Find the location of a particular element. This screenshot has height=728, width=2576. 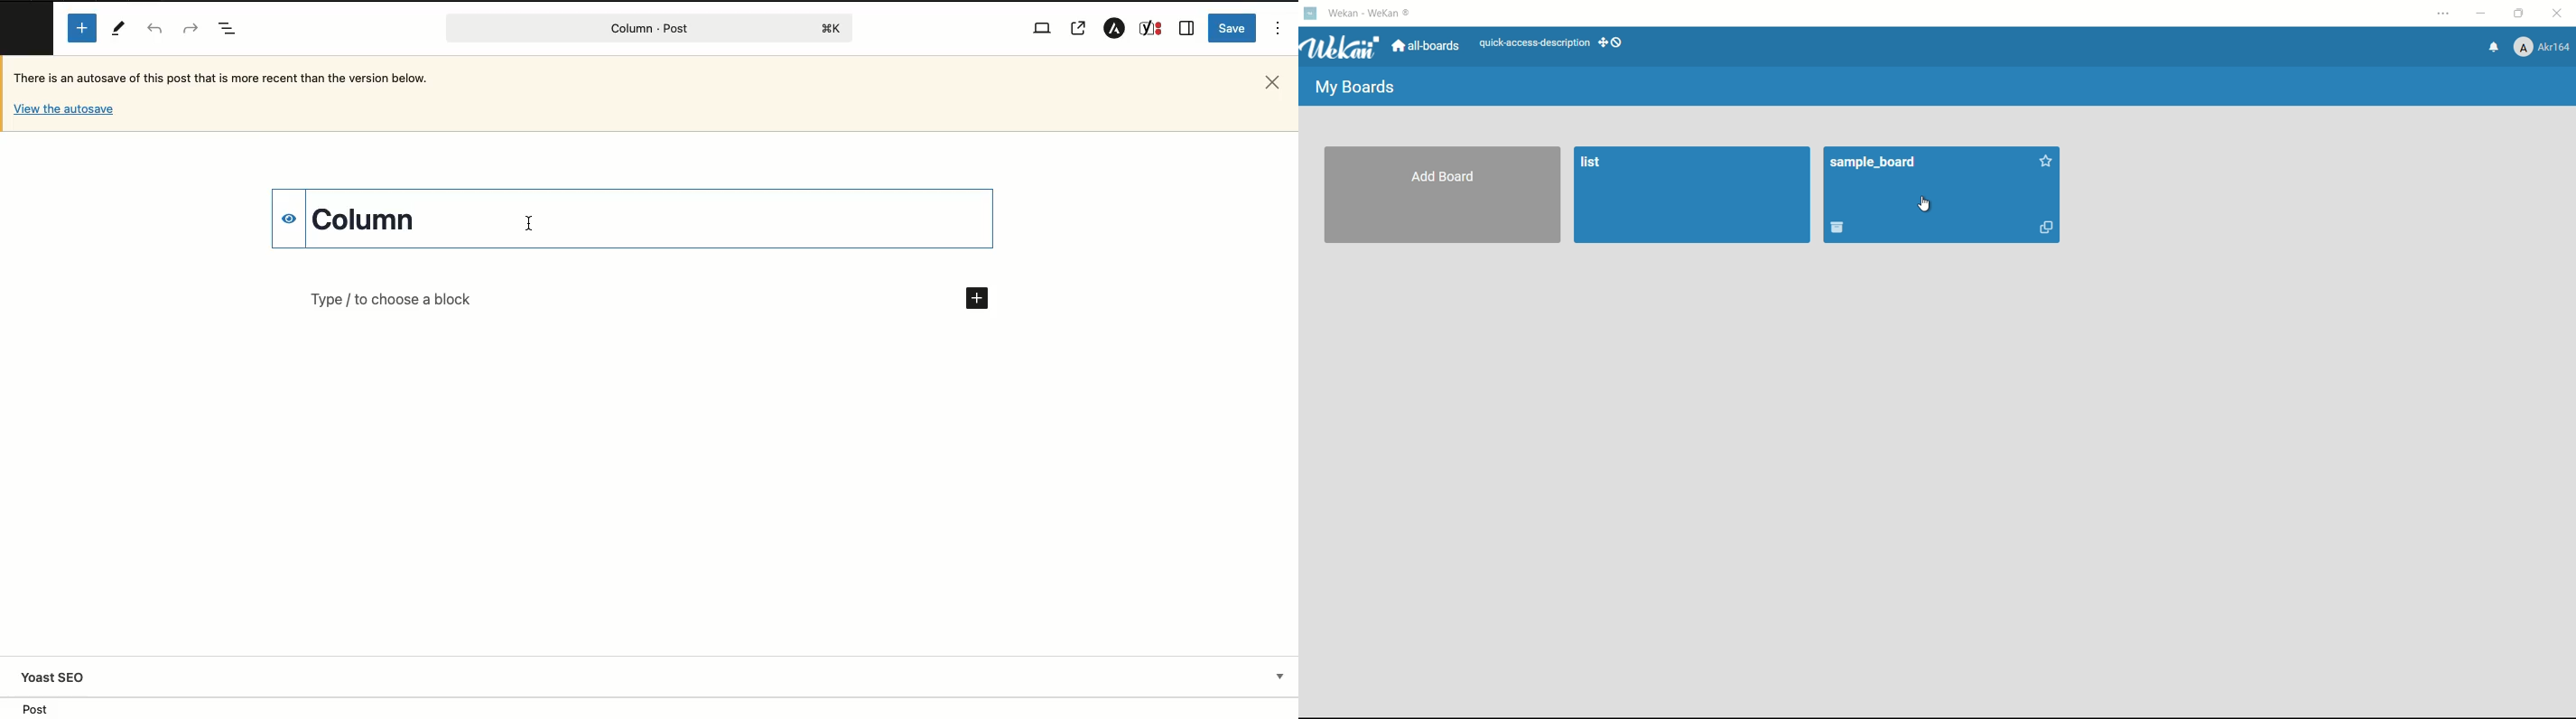

Title is located at coordinates (374, 219).